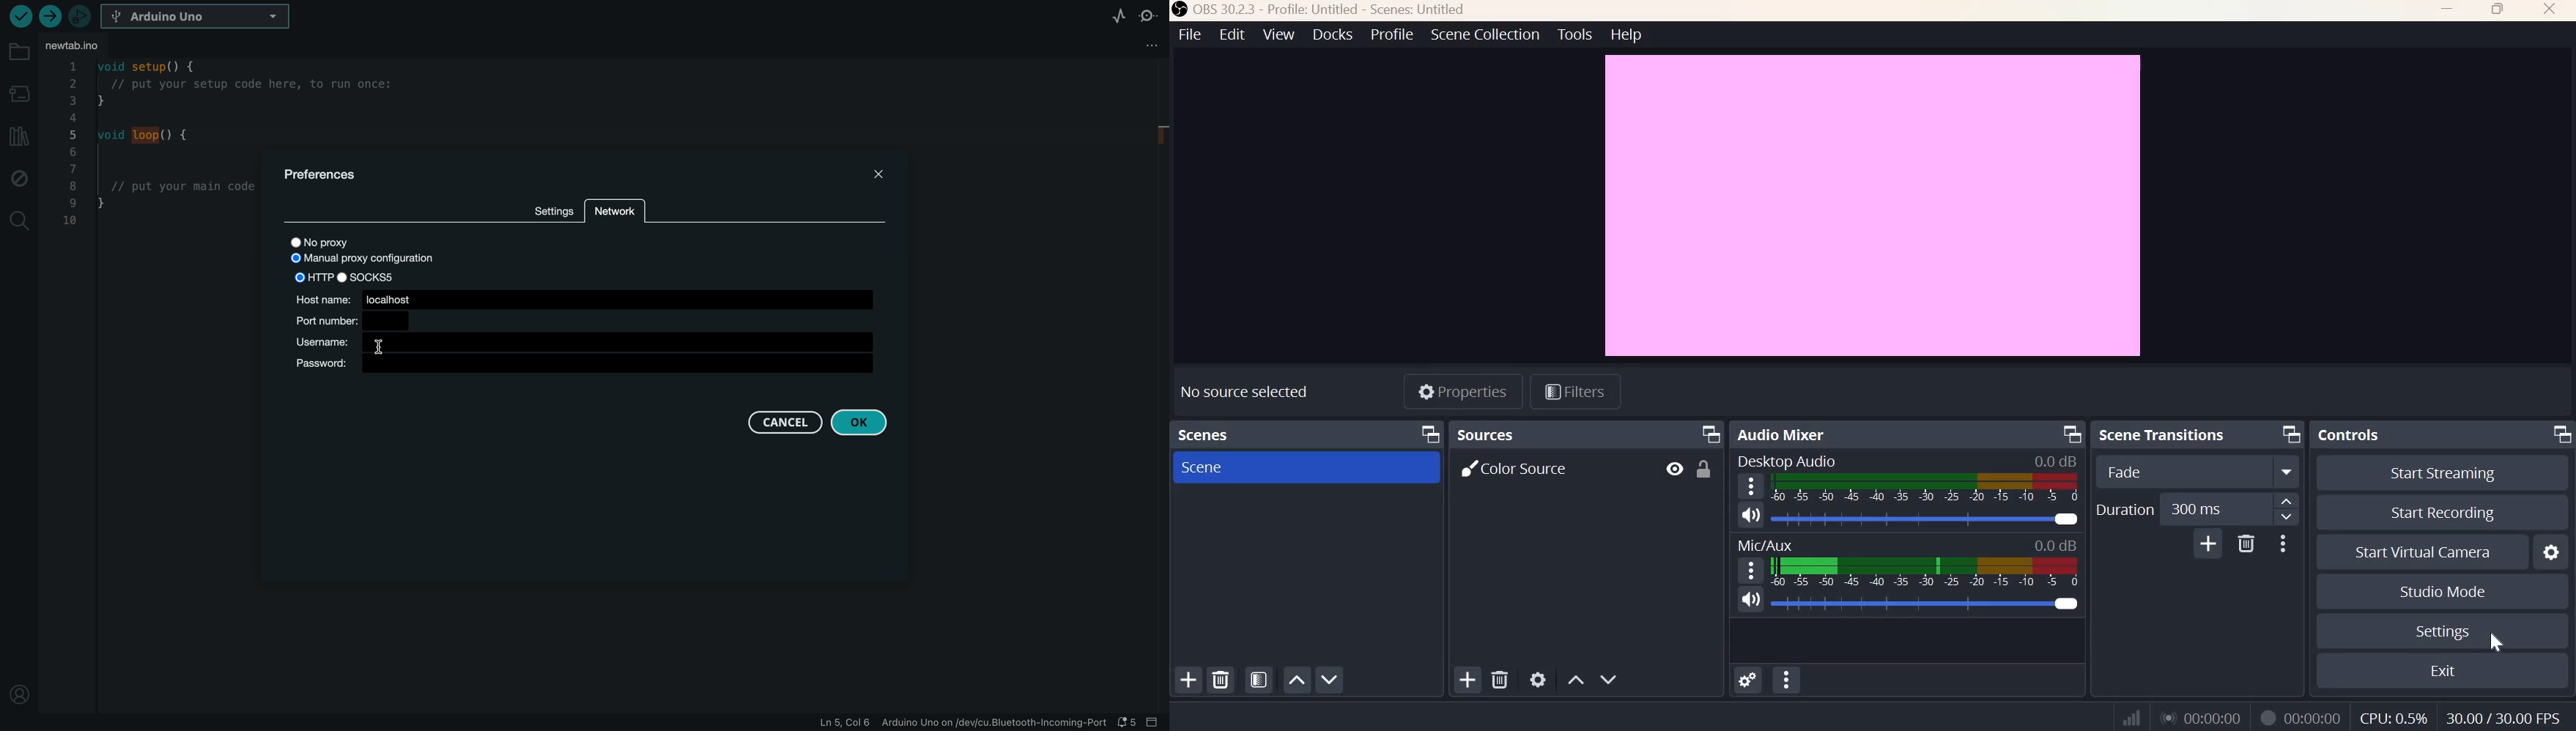 This screenshot has height=756, width=2576. I want to click on Dock Options icon, so click(2068, 434).